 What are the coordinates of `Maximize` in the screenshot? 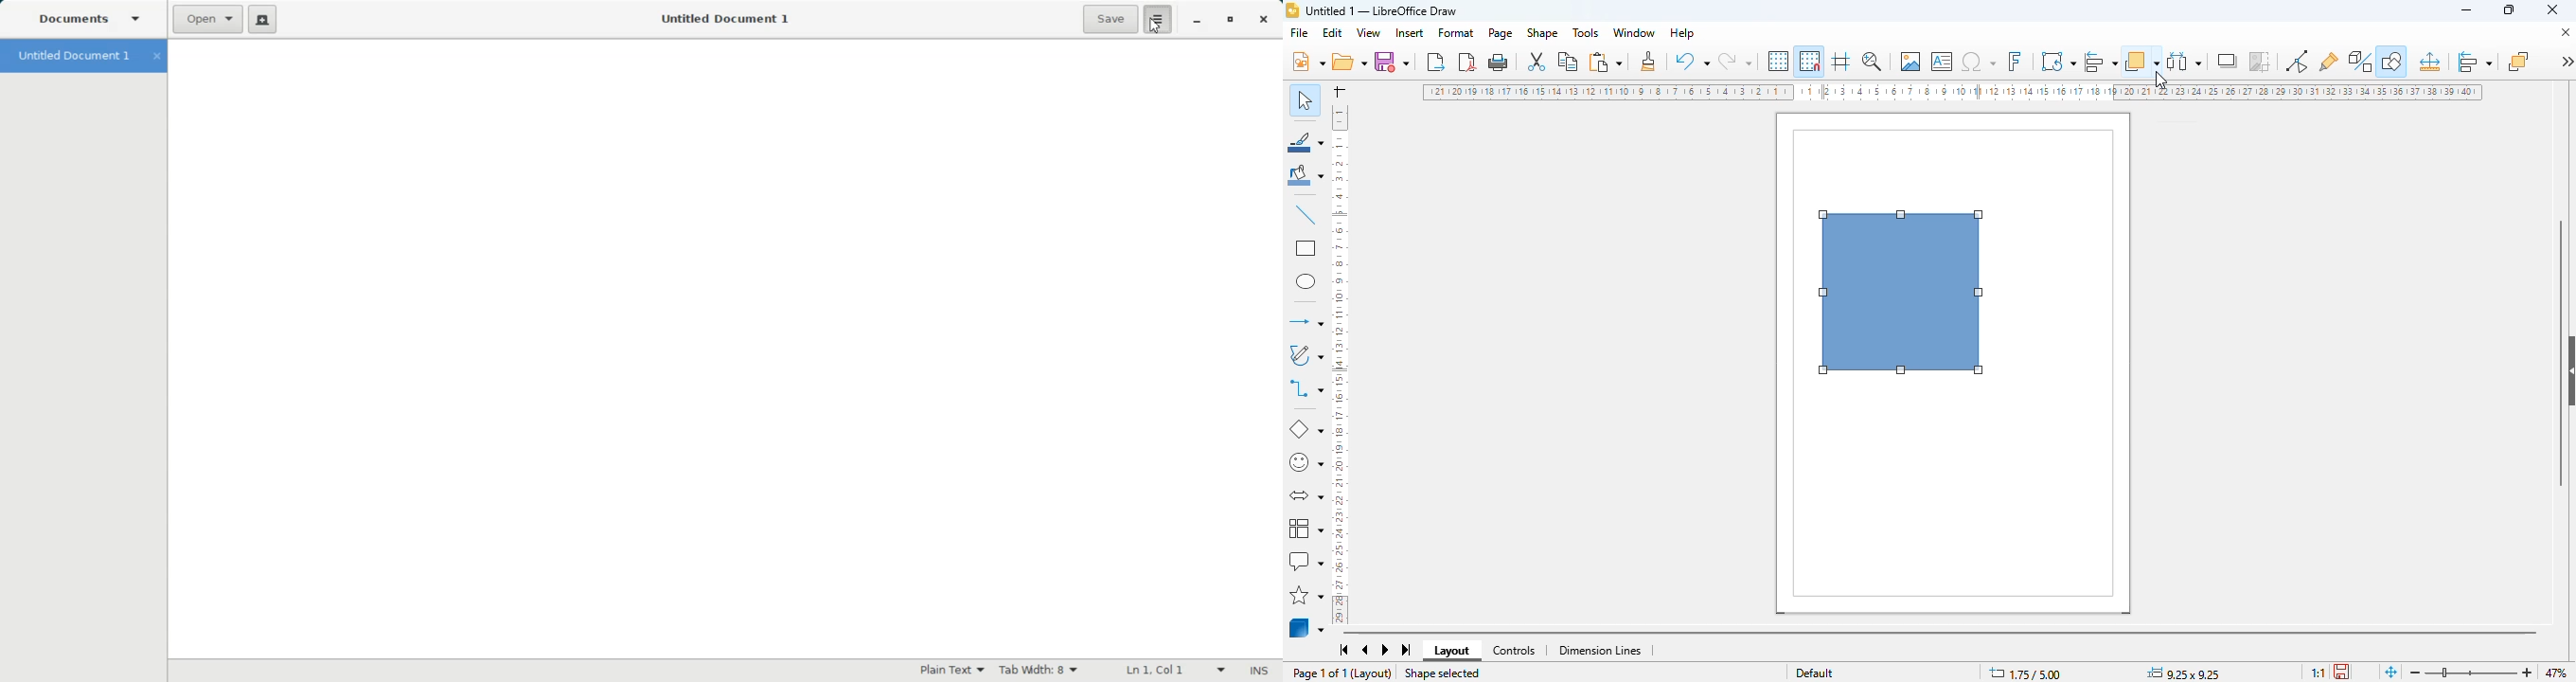 It's located at (1232, 19).